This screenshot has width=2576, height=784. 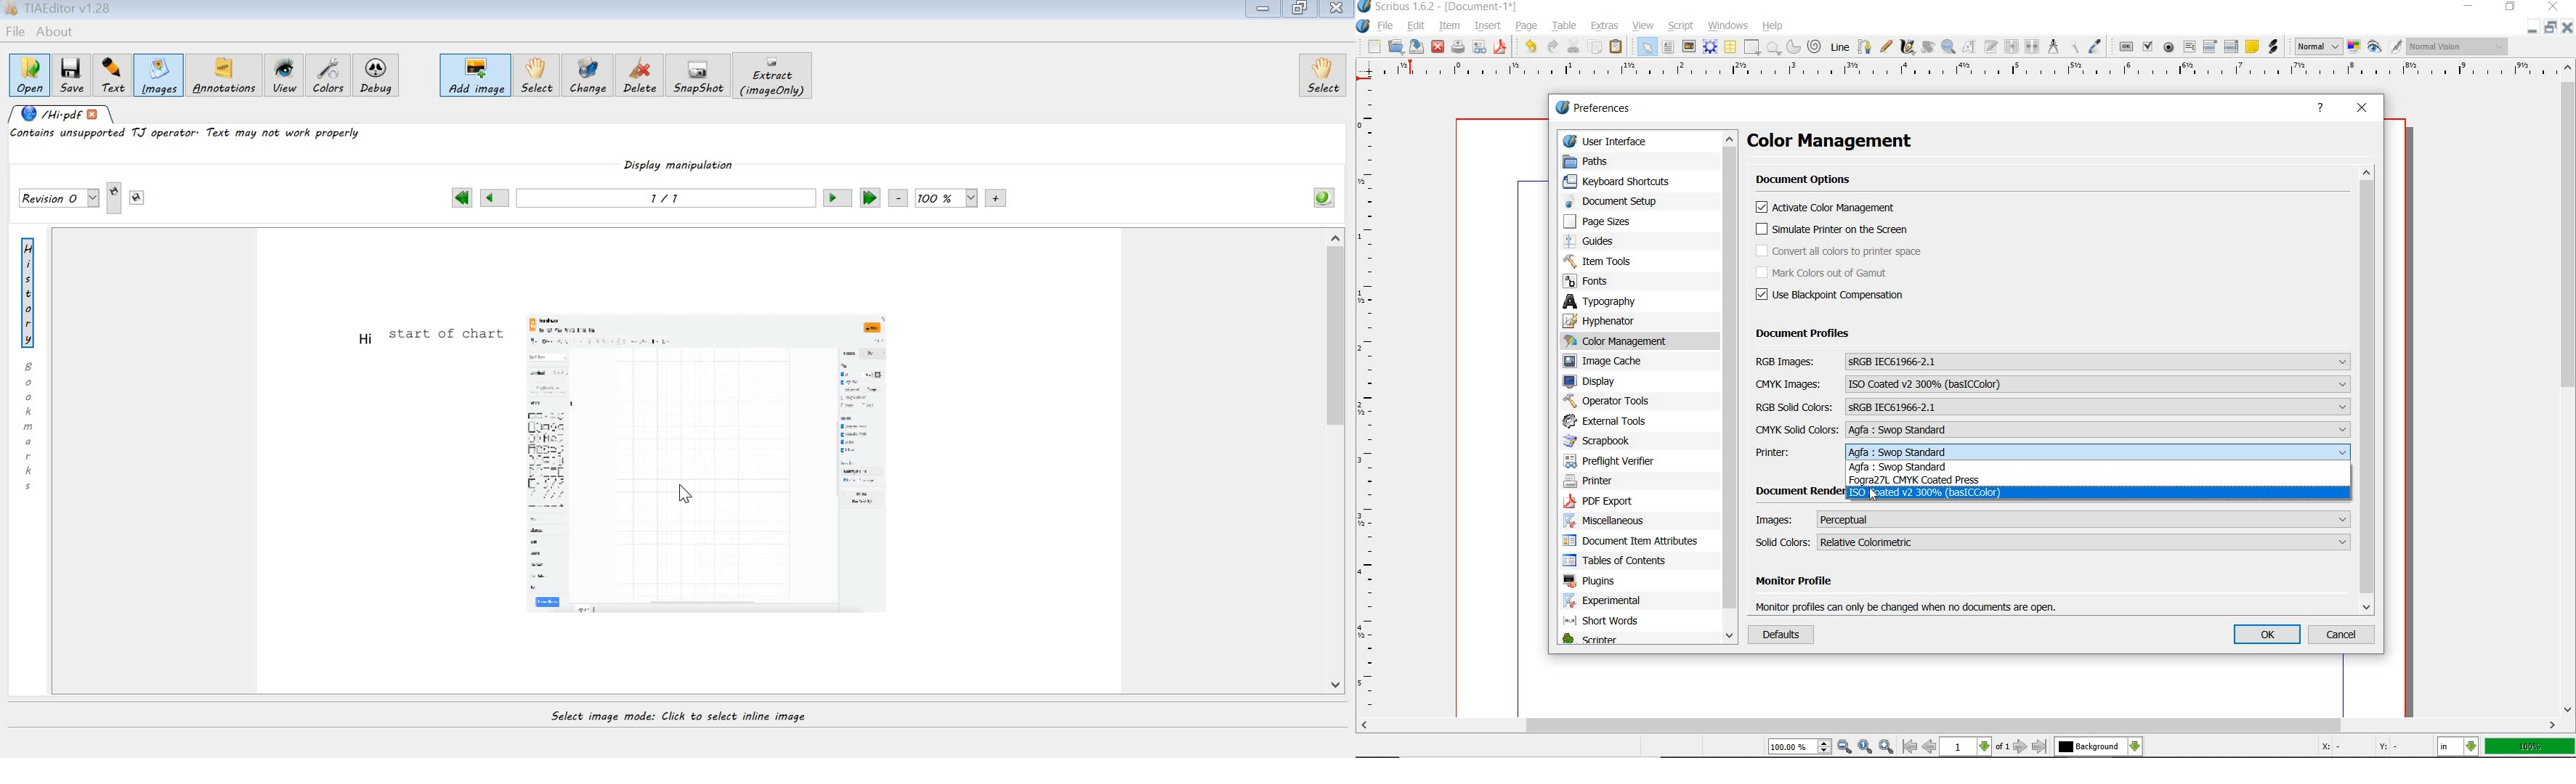 I want to click on polygon, so click(x=1774, y=48).